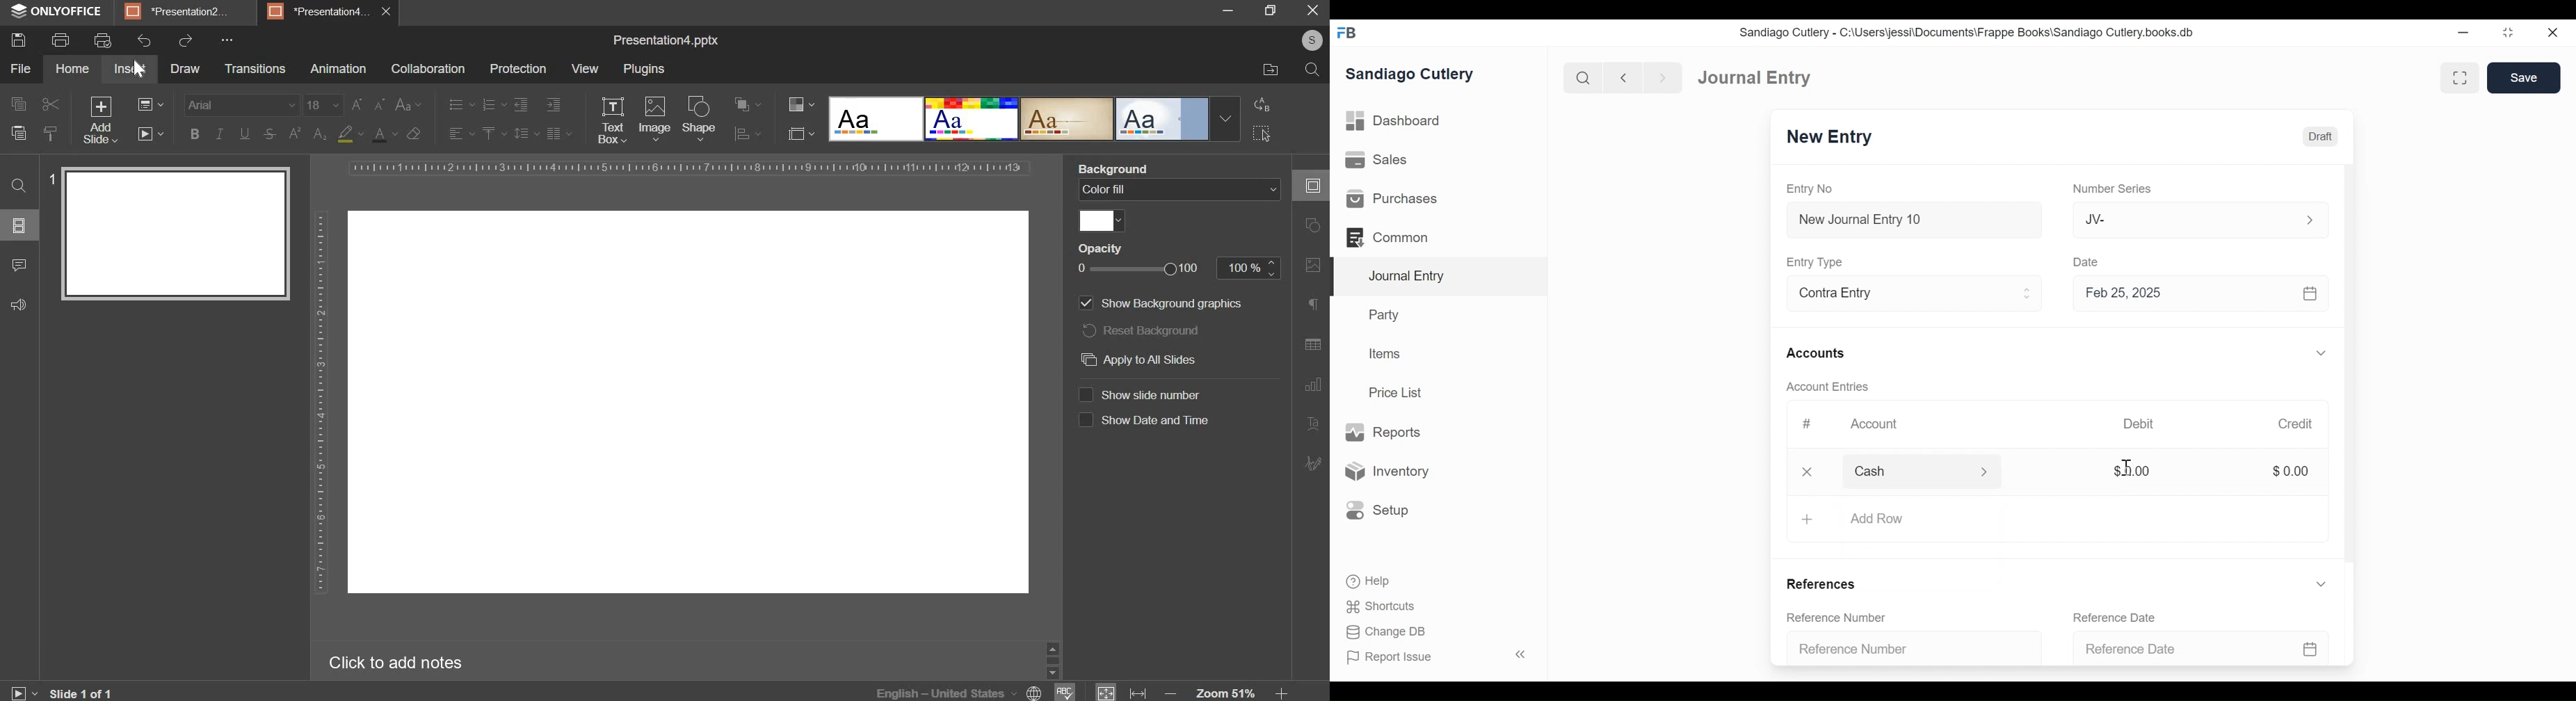 The width and height of the screenshot is (2576, 728). I want to click on apply to all slides, so click(1141, 359).